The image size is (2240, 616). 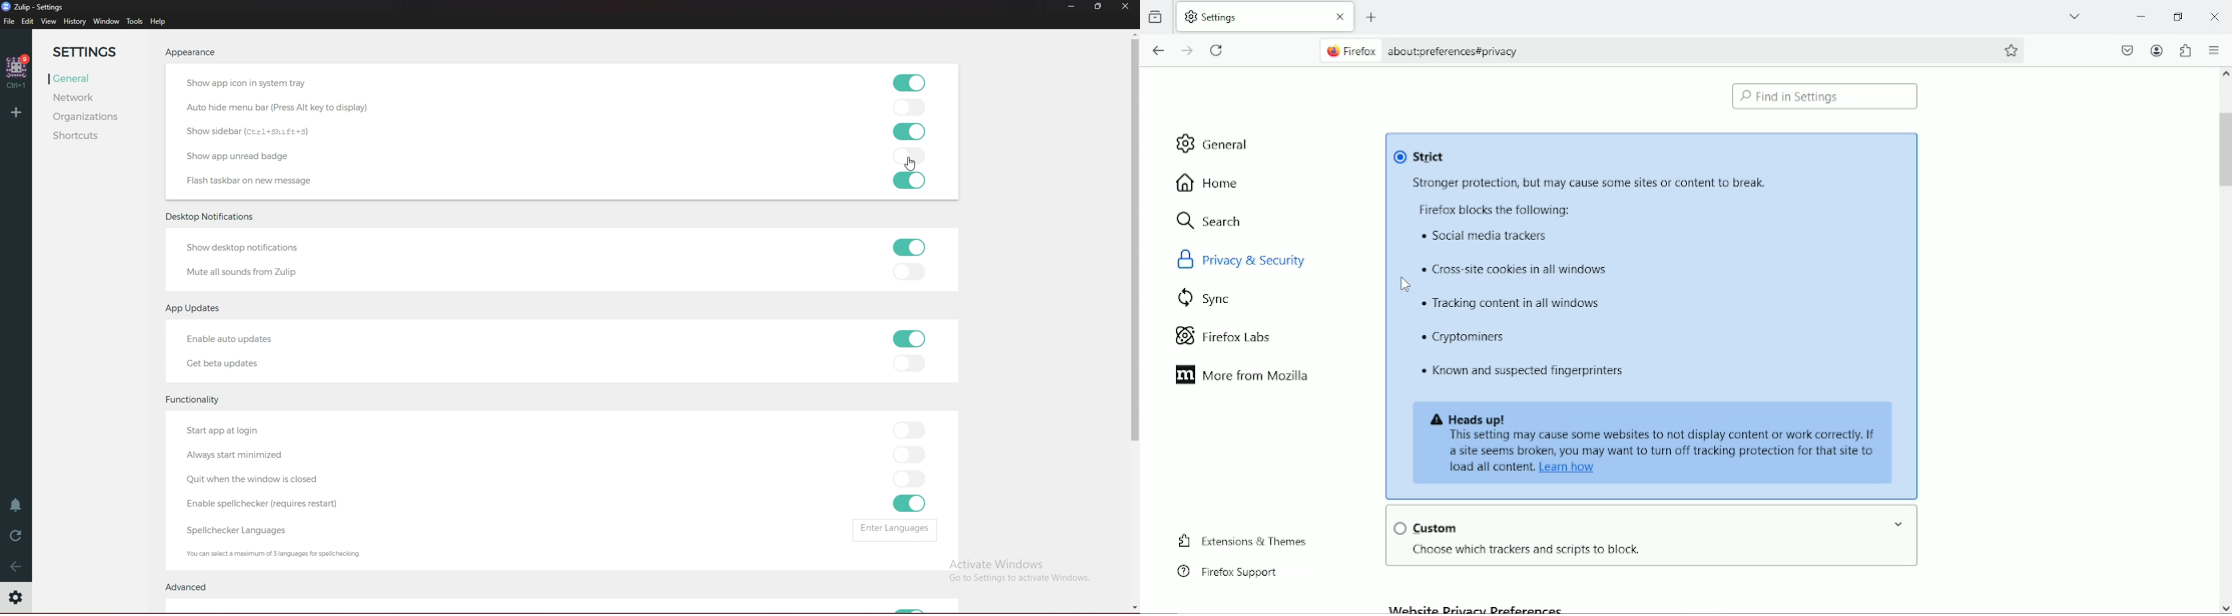 I want to click on restore down, so click(x=2179, y=14).